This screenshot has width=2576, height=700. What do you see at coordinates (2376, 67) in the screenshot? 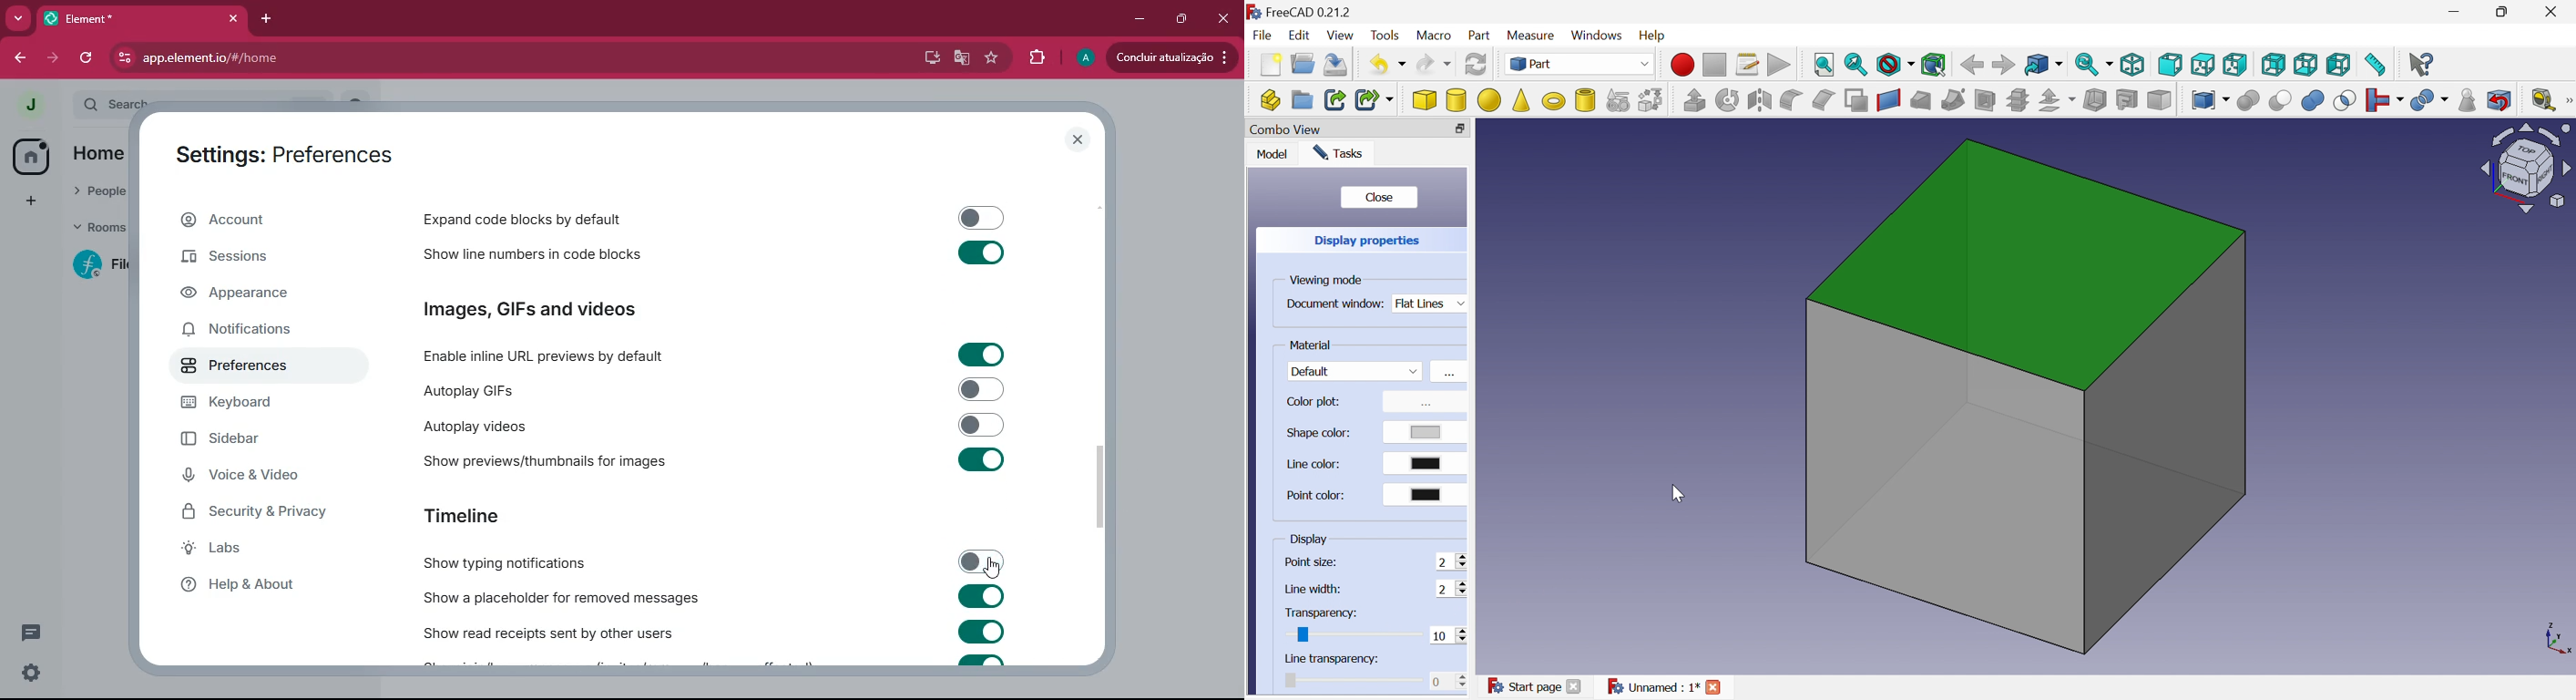
I see `Measure distance` at bounding box center [2376, 67].